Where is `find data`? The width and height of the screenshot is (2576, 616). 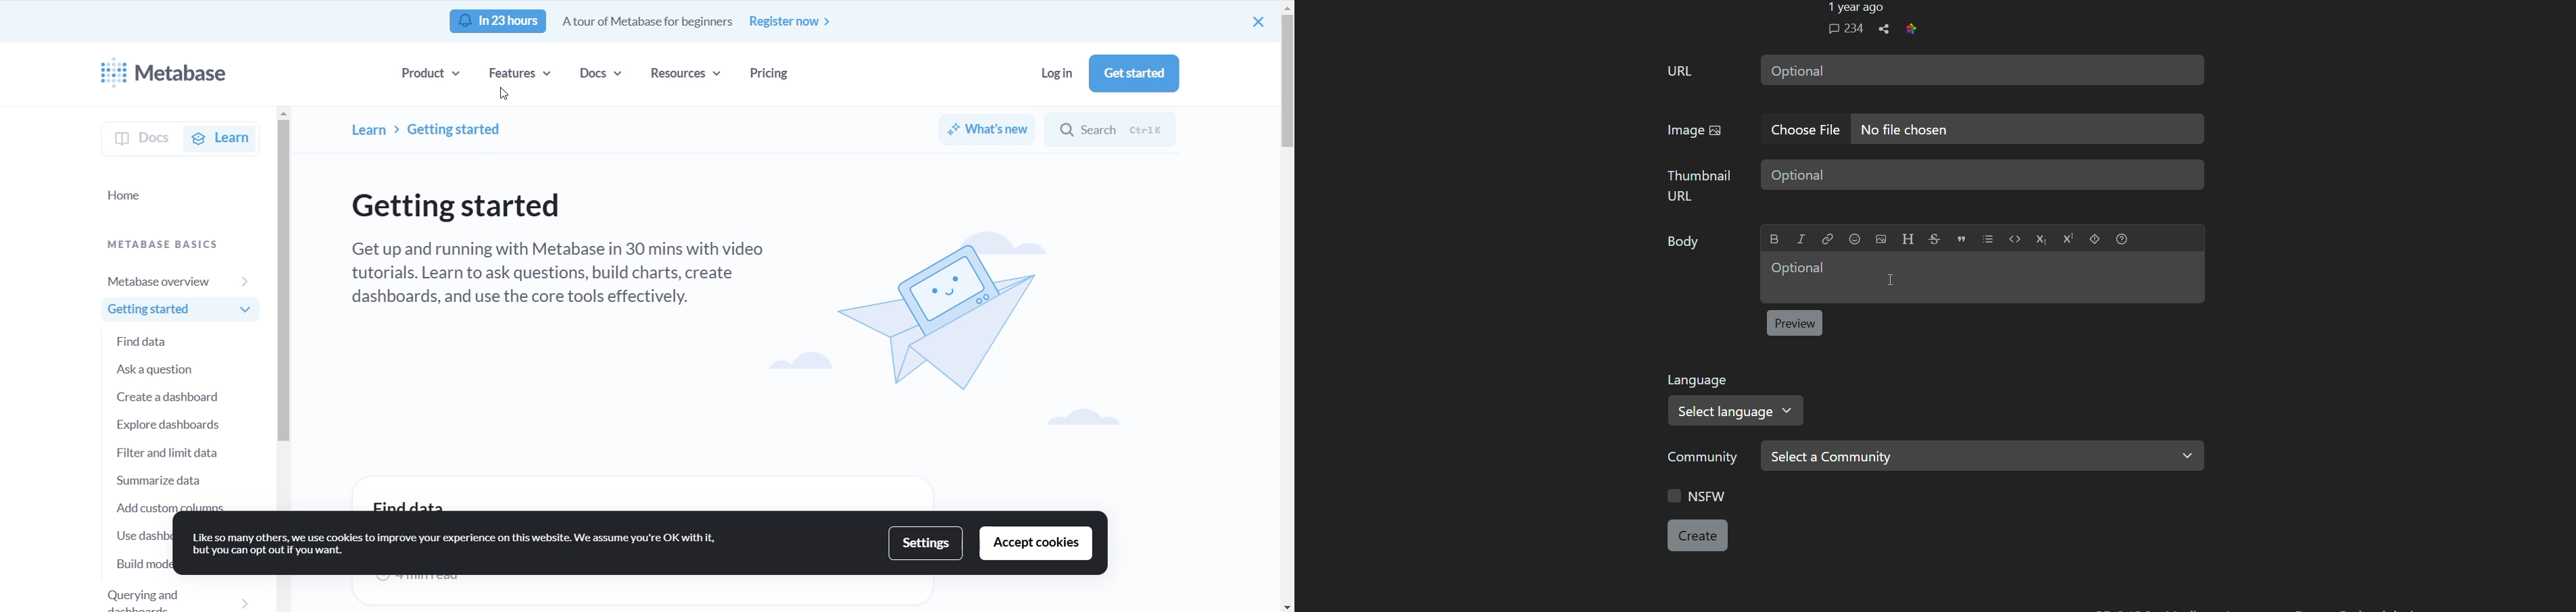
find data is located at coordinates (408, 504).